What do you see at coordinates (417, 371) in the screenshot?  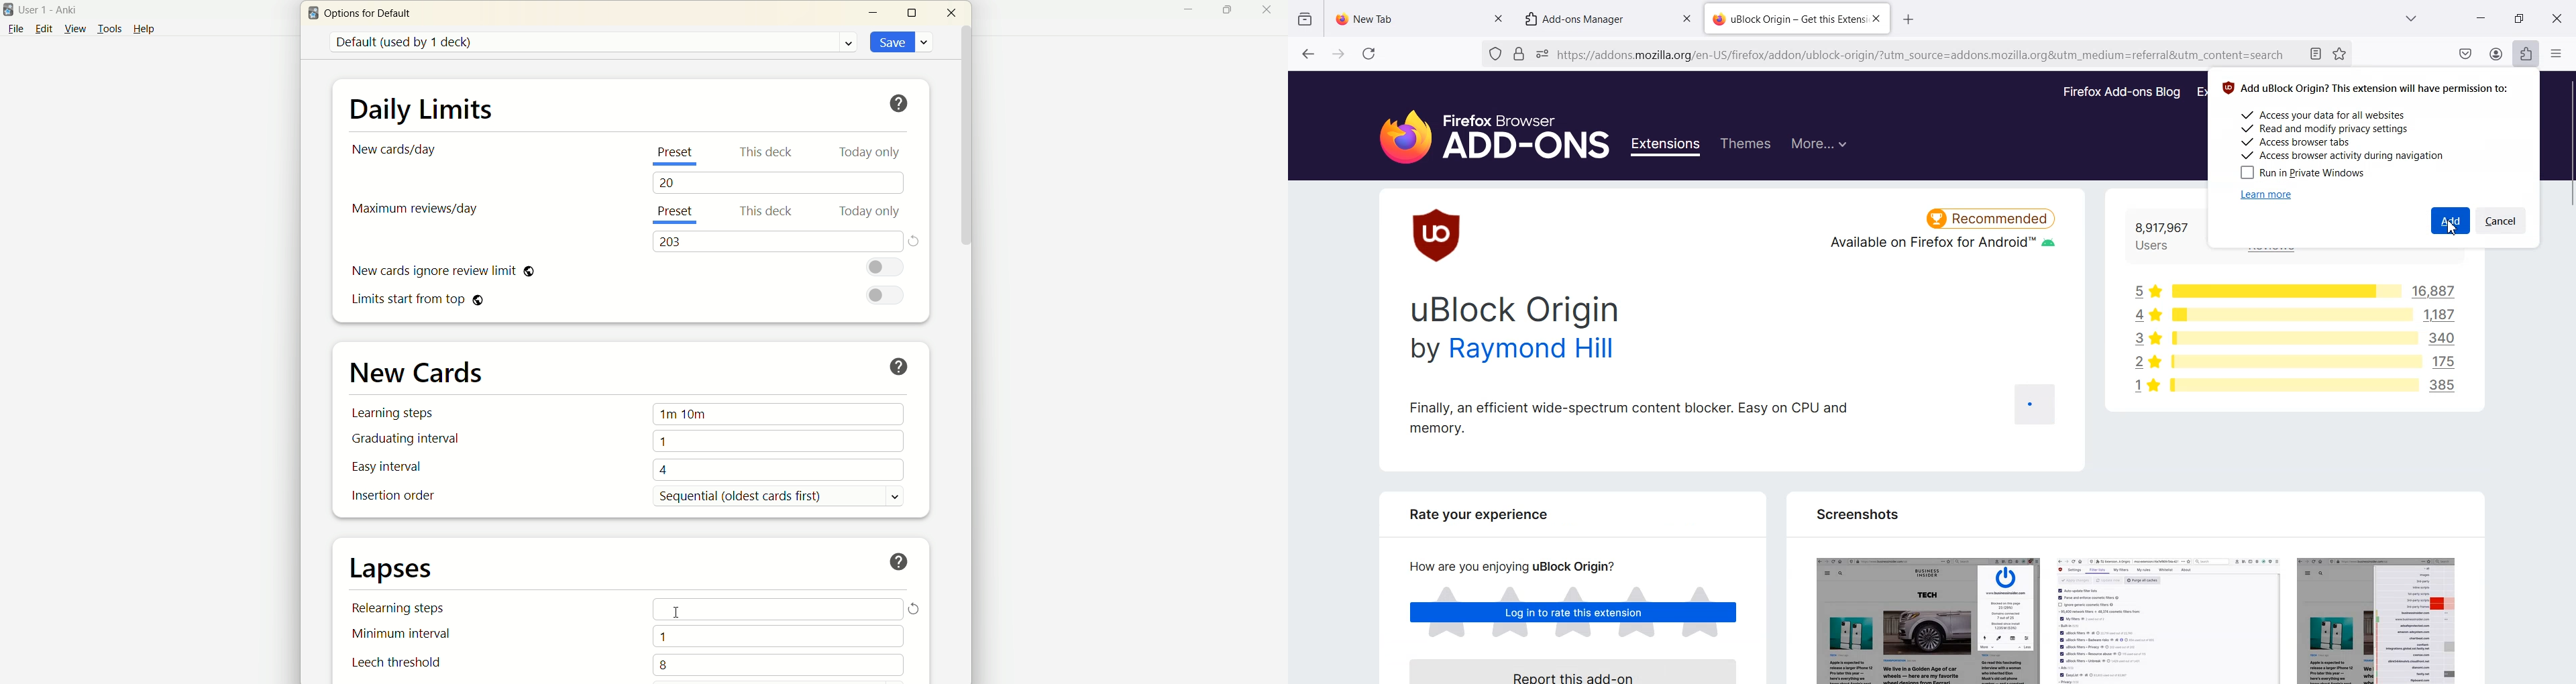 I see `new cards` at bounding box center [417, 371].